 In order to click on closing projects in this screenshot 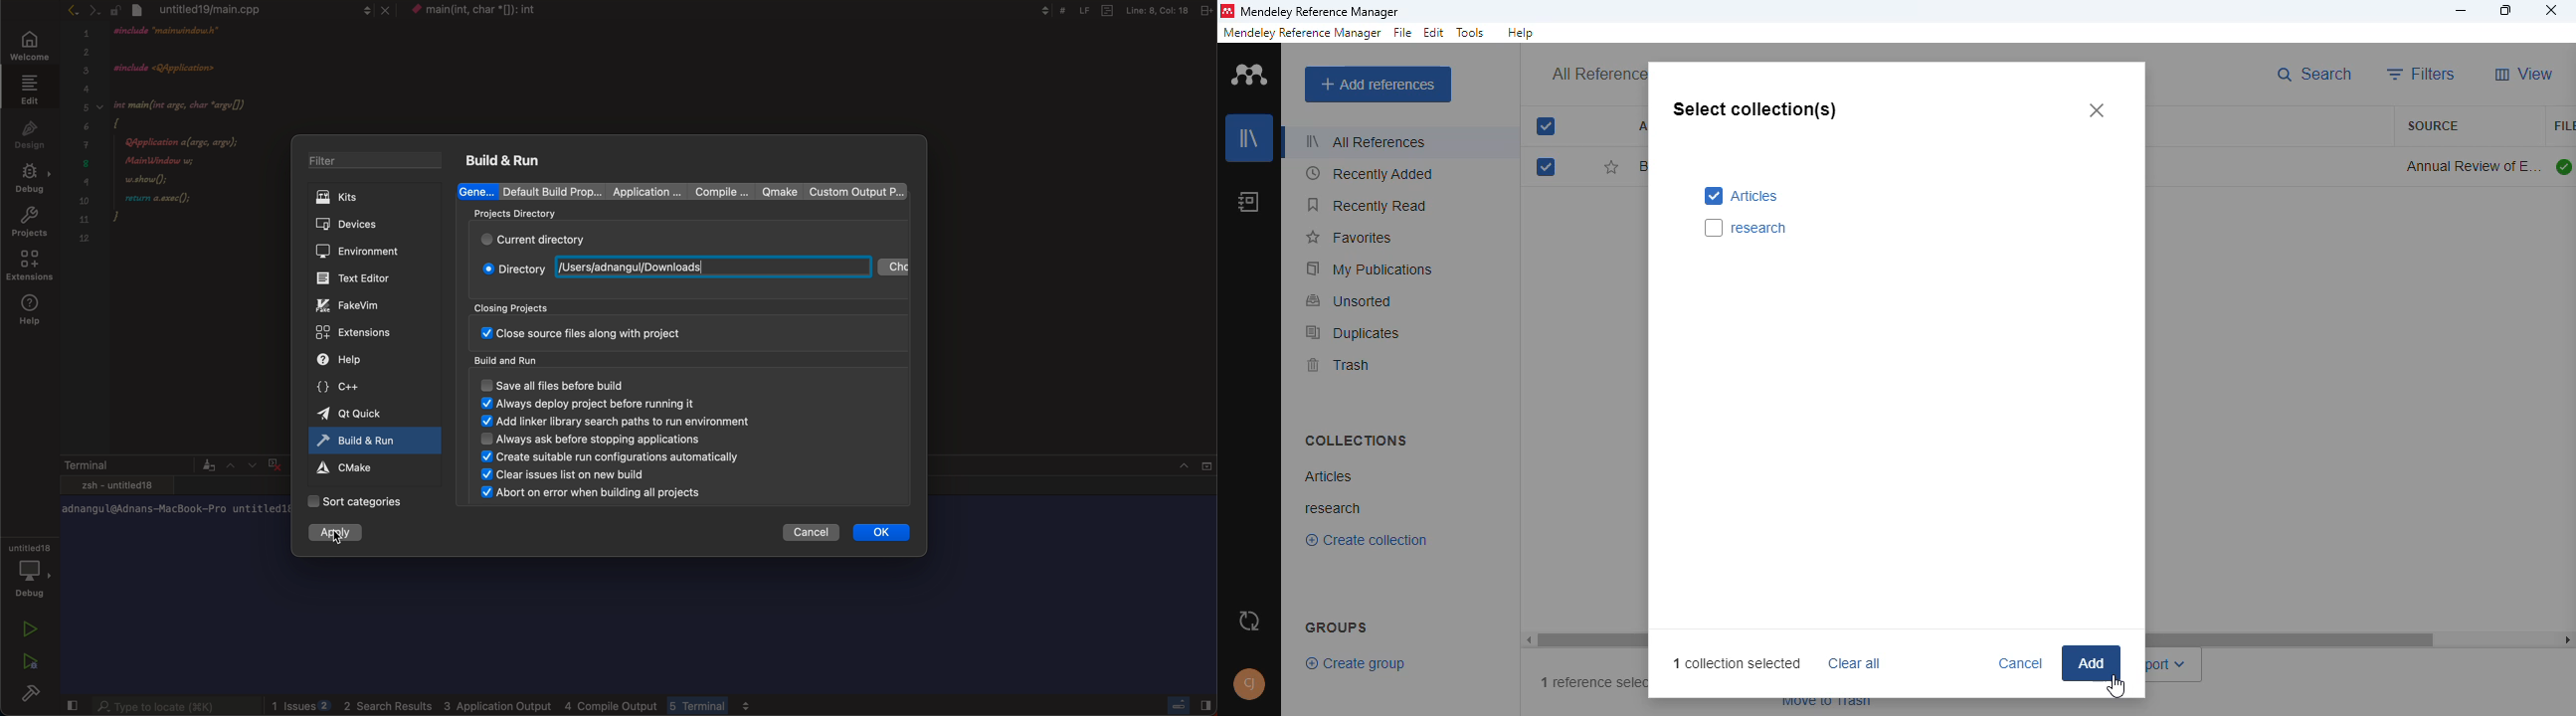, I will do `click(525, 307)`.